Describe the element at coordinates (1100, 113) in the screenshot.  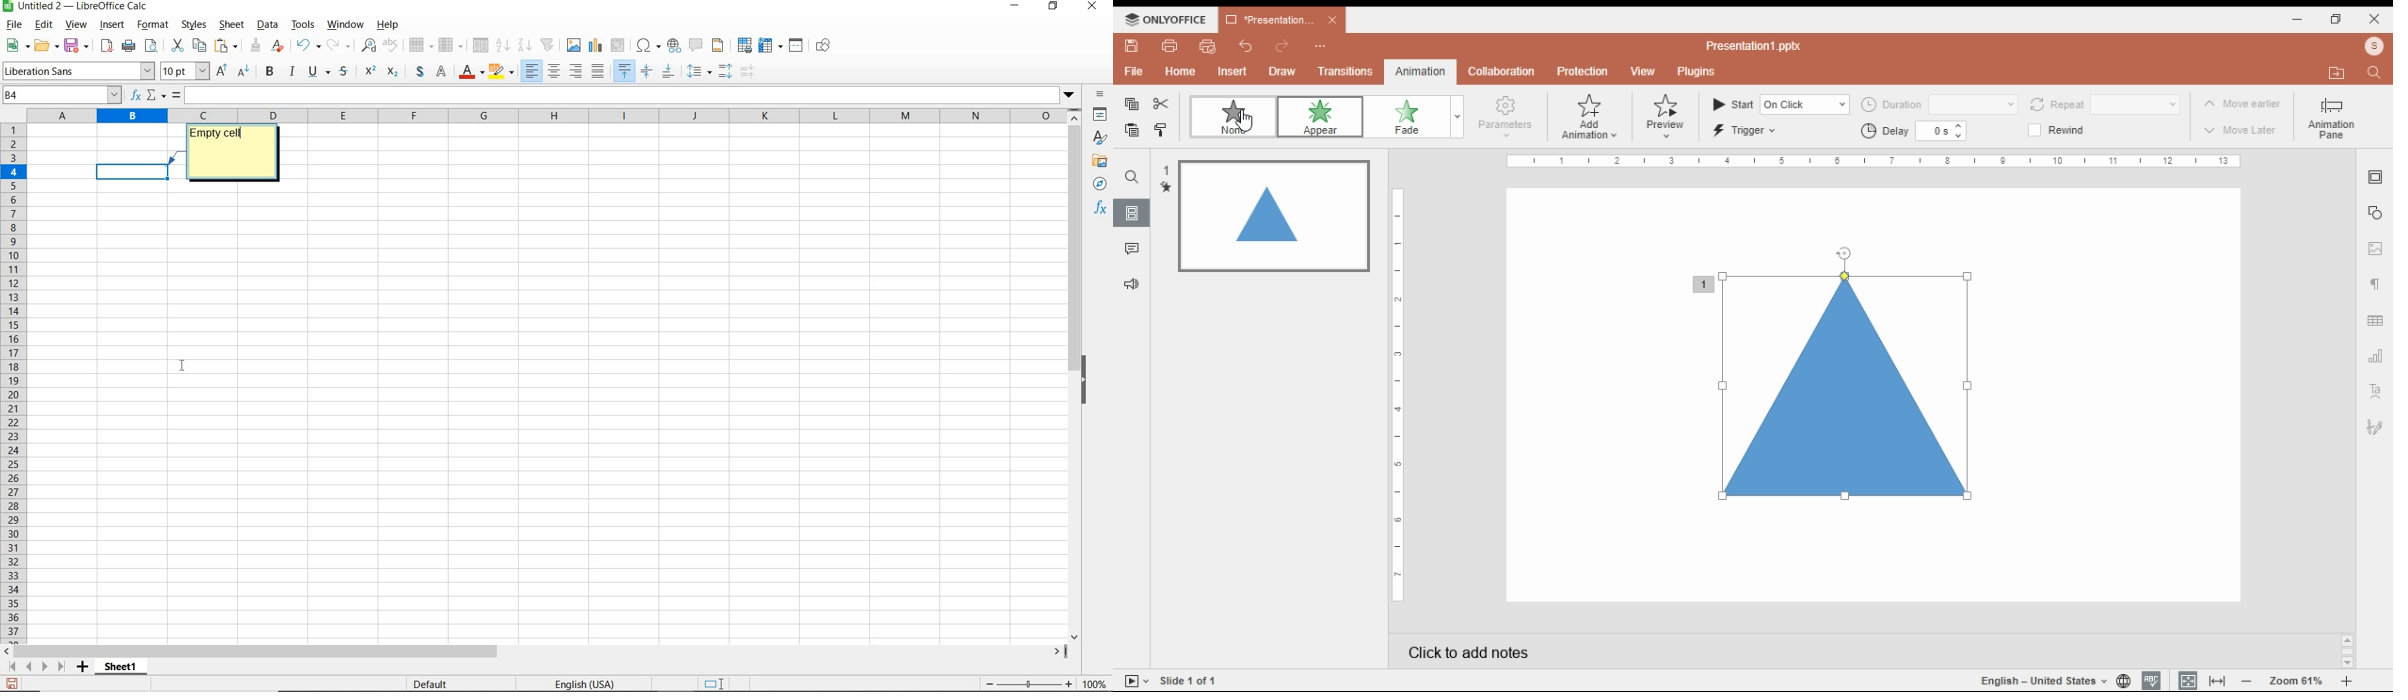
I see `properties` at that location.